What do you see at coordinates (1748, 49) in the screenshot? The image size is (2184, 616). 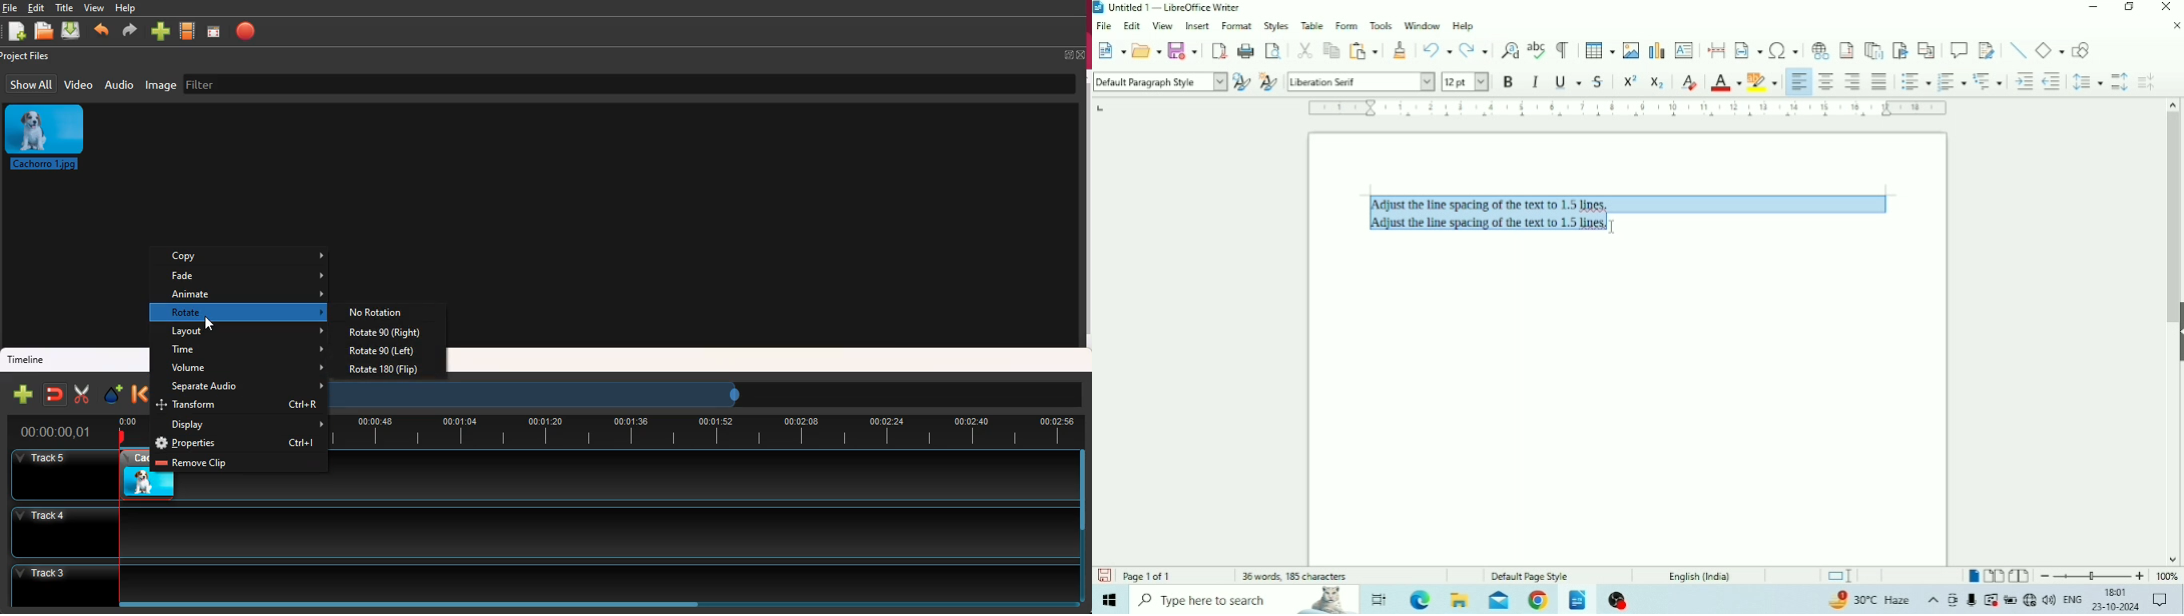 I see `Insert Field` at bounding box center [1748, 49].